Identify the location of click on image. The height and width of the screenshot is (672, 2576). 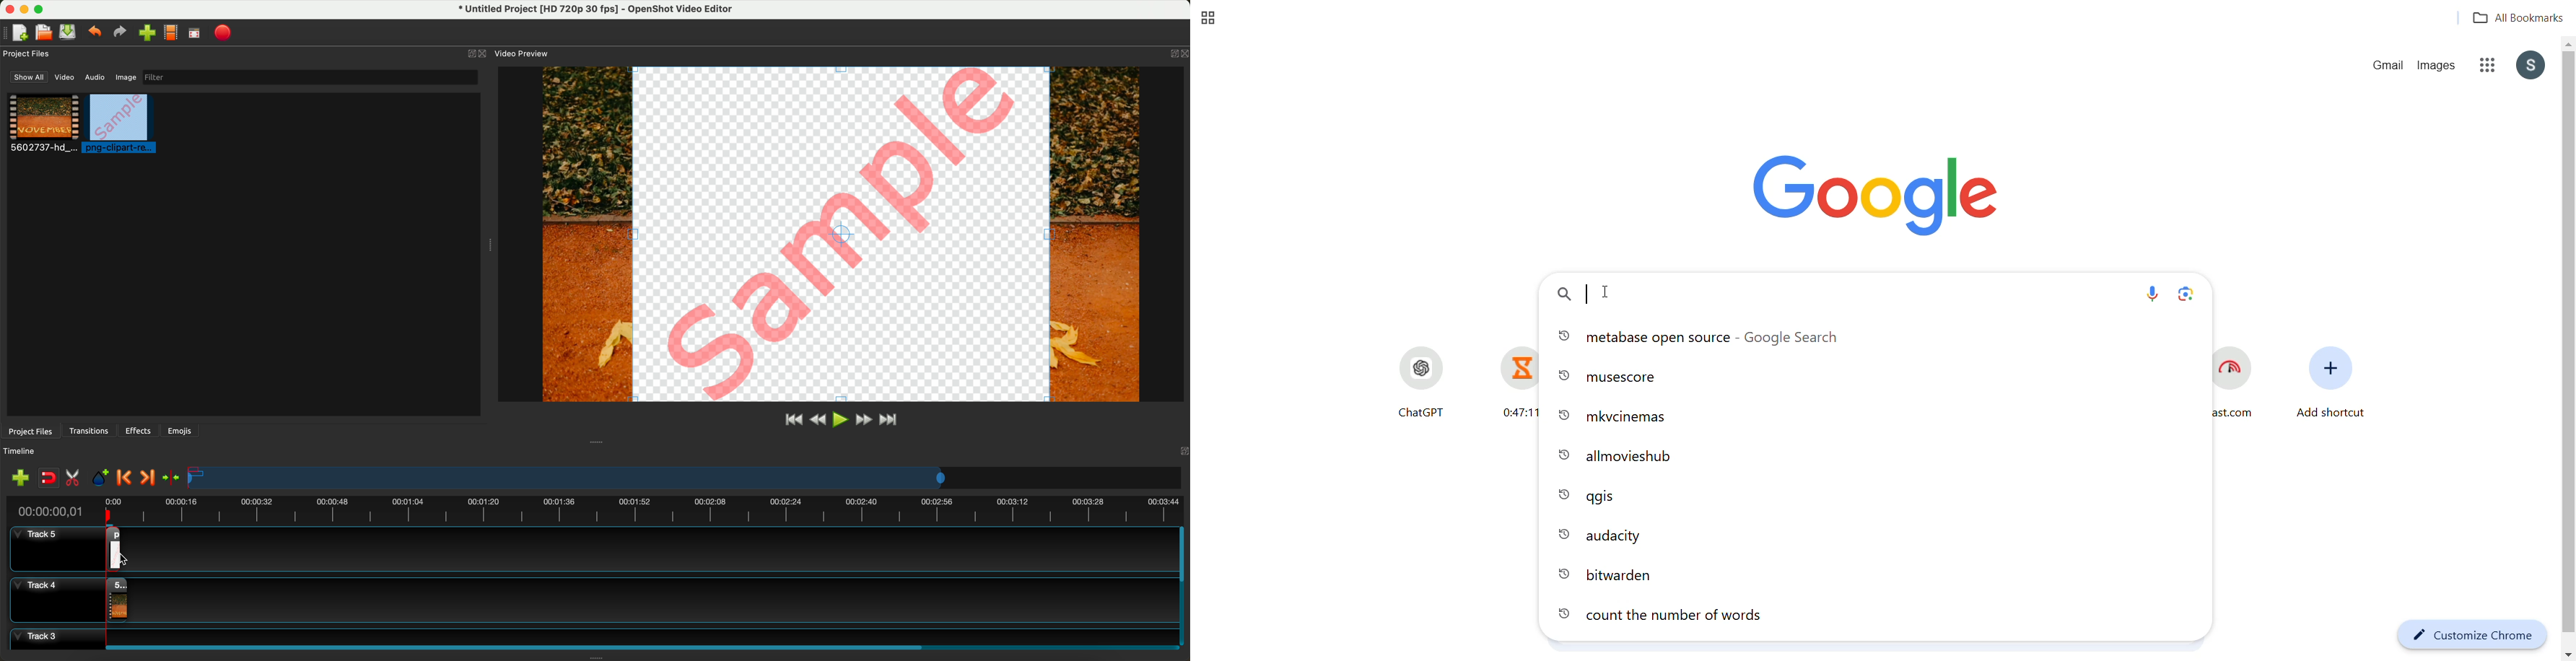
(122, 125).